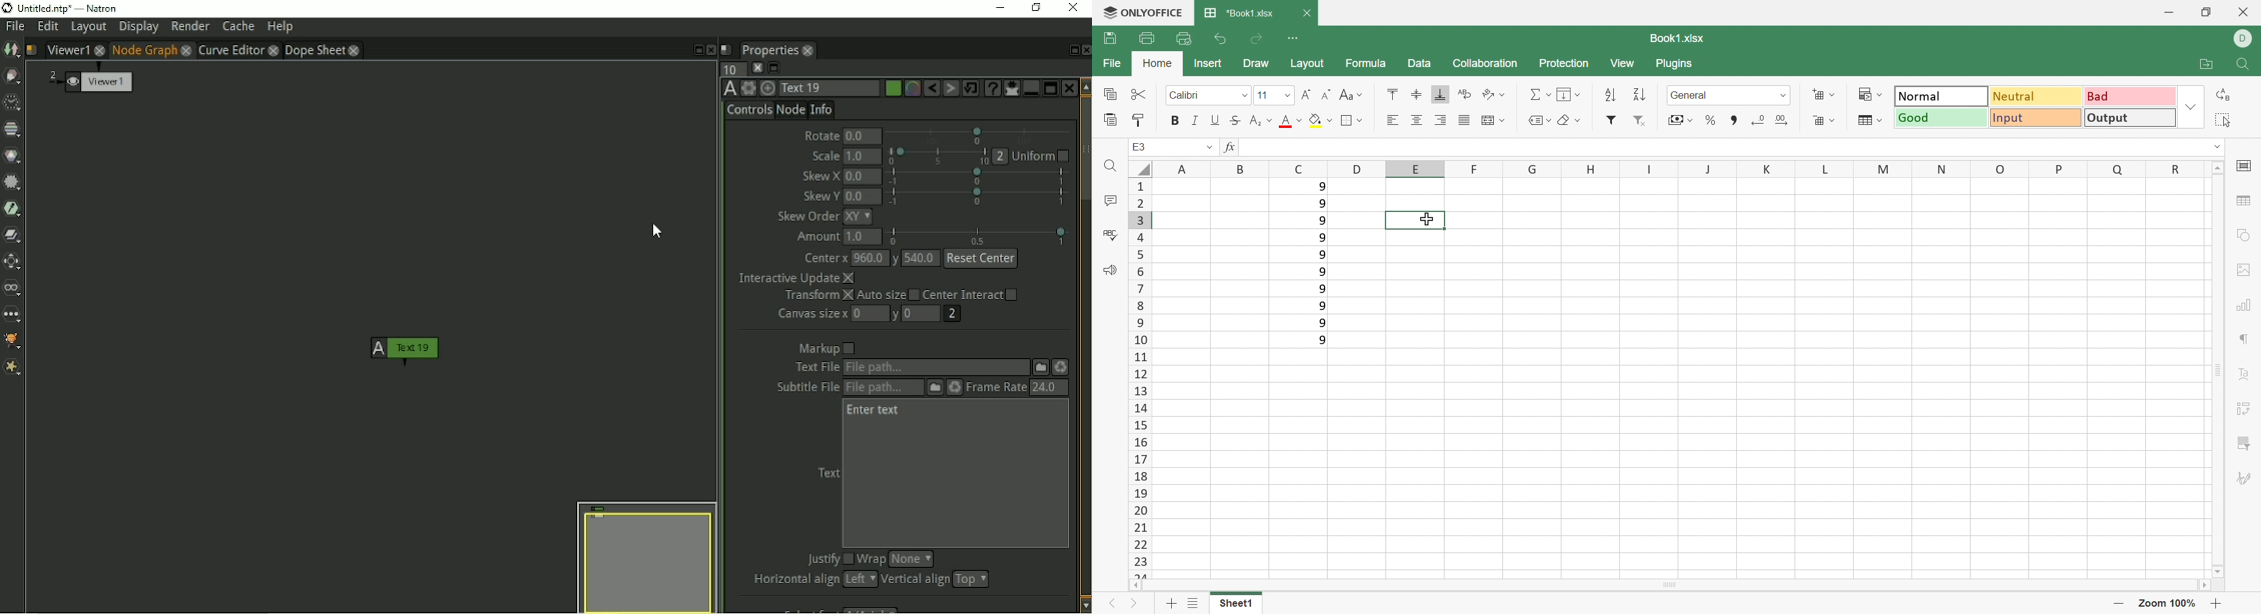 This screenshot has width=2268, height=616. Describe the element at coordinates (1322, 253) in the screenshot. I see `9` at that location.